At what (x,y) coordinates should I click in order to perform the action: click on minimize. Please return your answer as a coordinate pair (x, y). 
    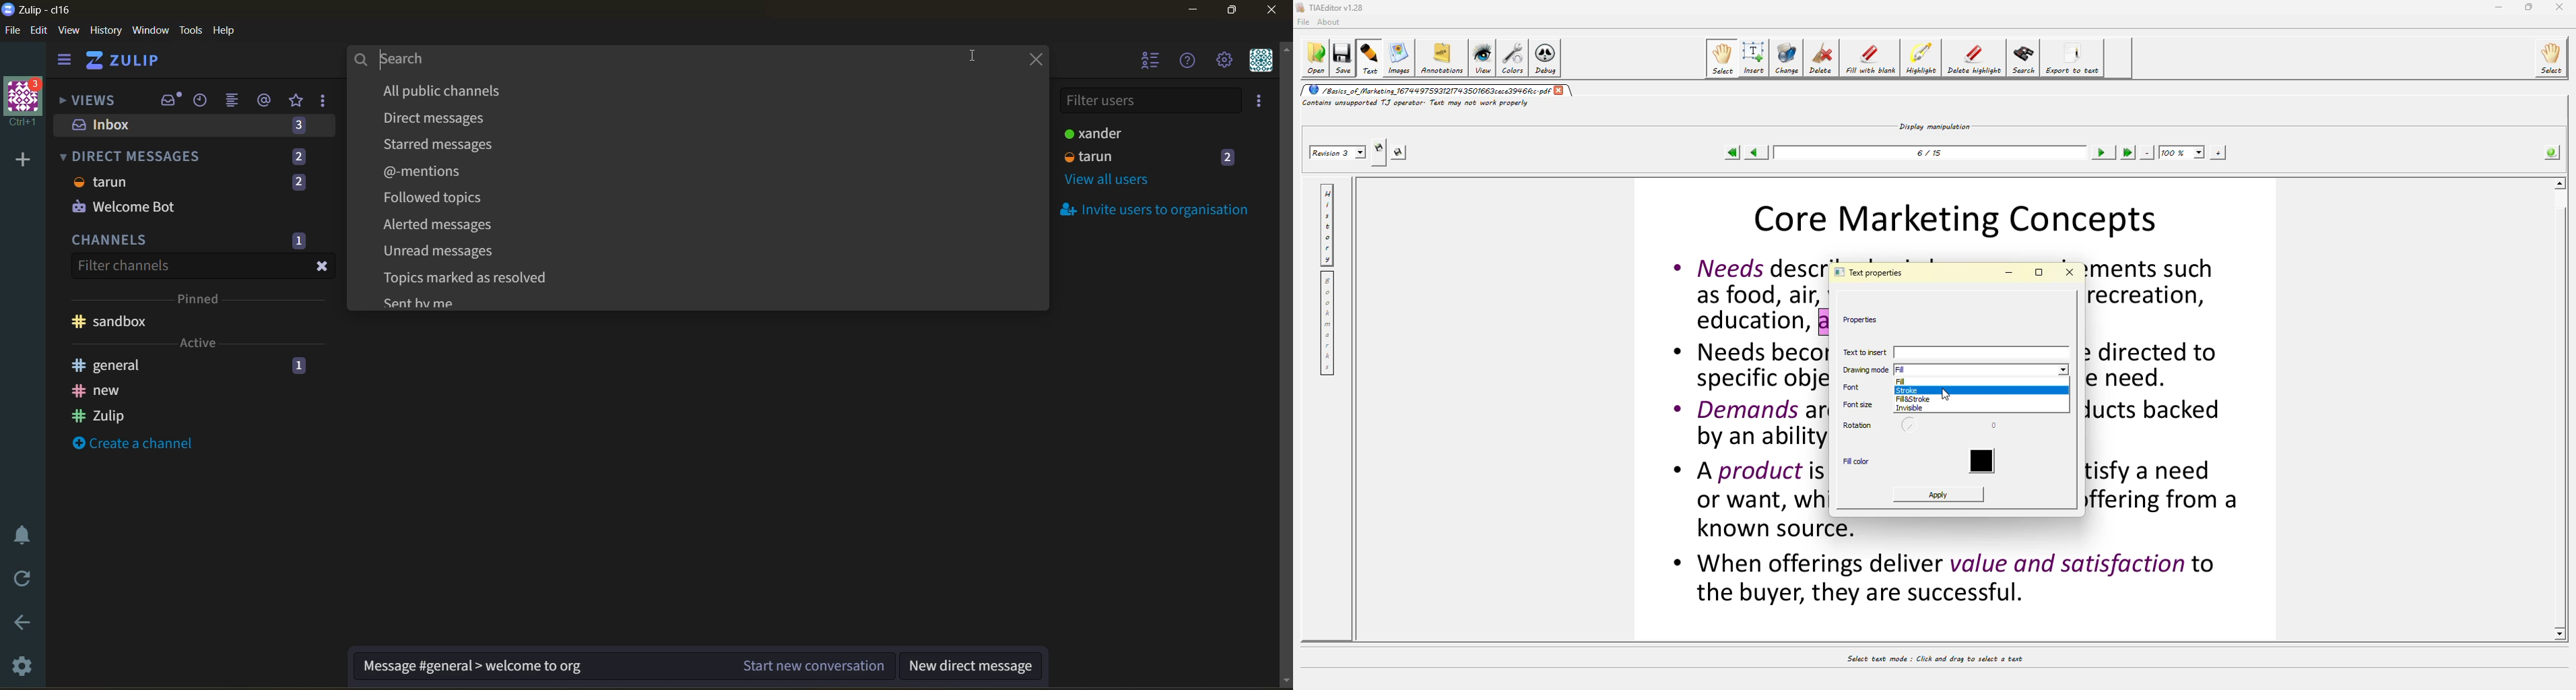
    Looking at the image, I should click on (1193, 10).